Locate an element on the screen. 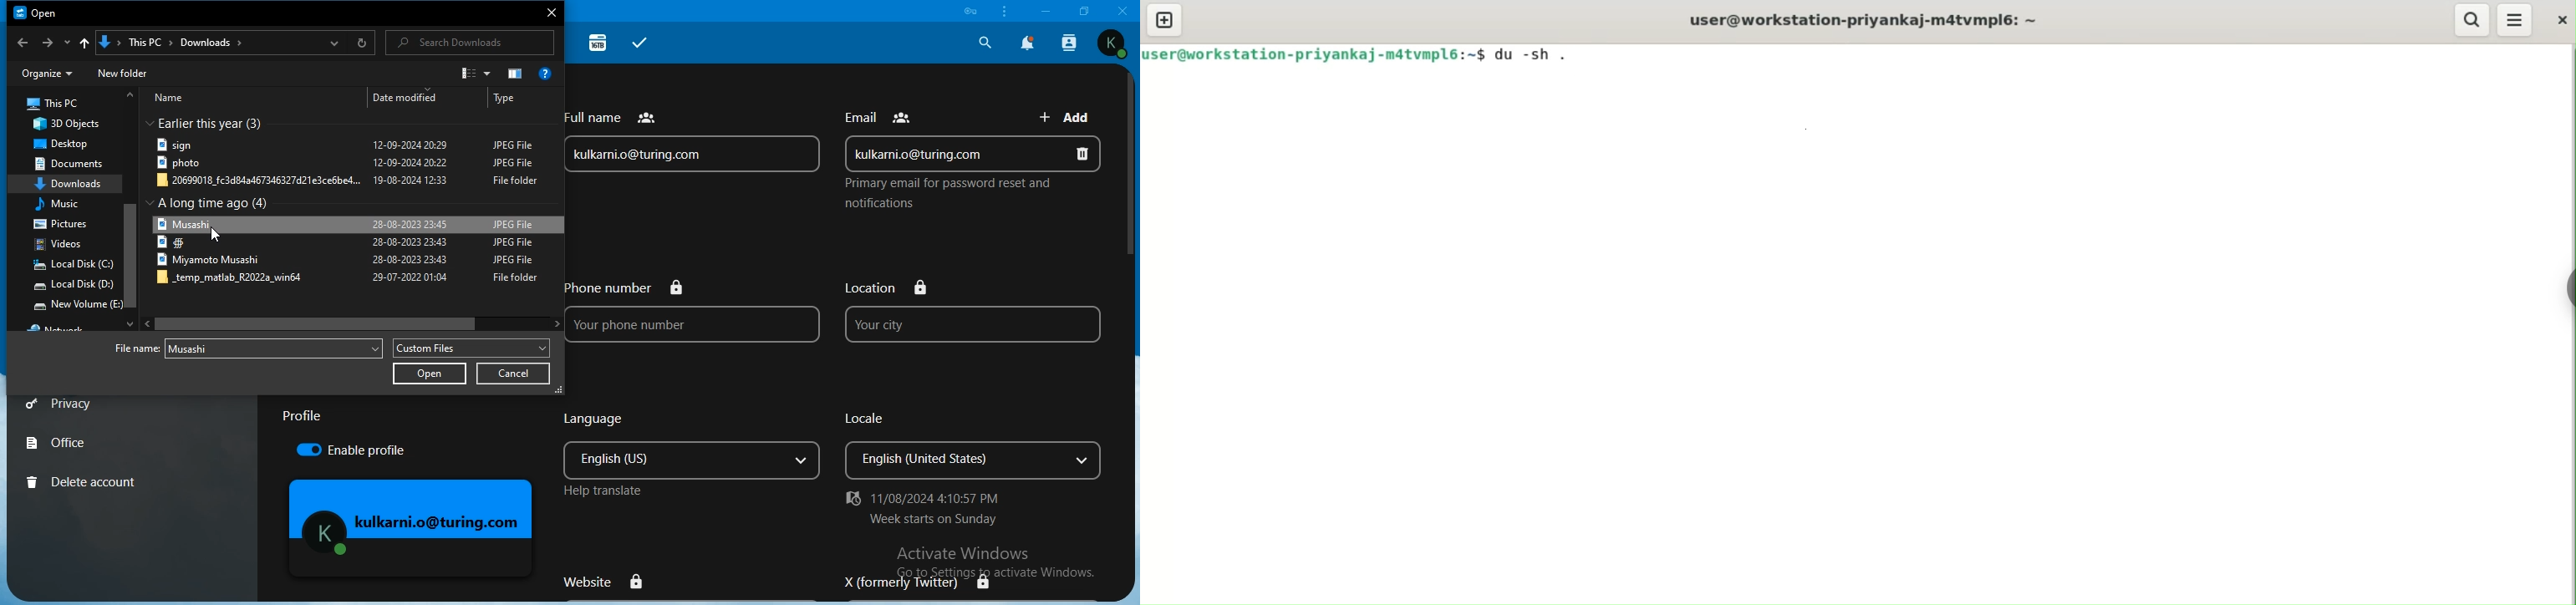  custom files is located at coordinates (475, 349).